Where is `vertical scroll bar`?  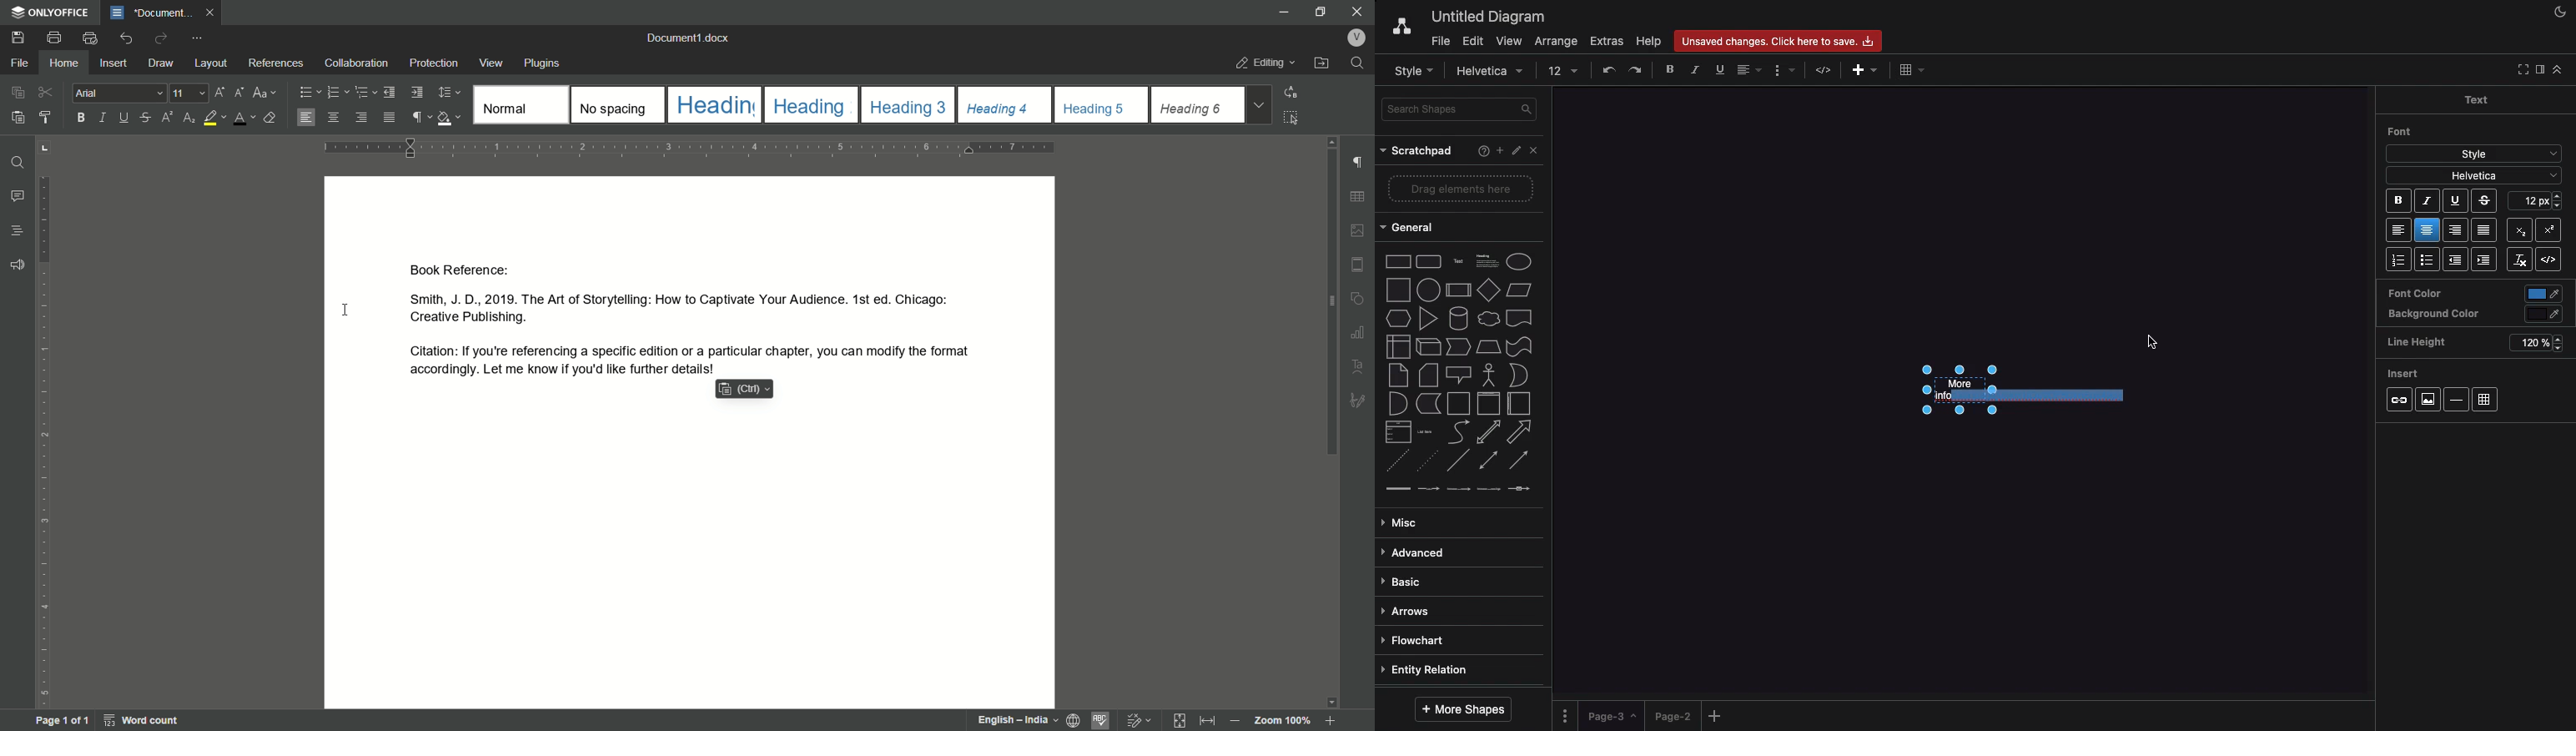 vertical scroll bar is located at coordinates (1333, 305).